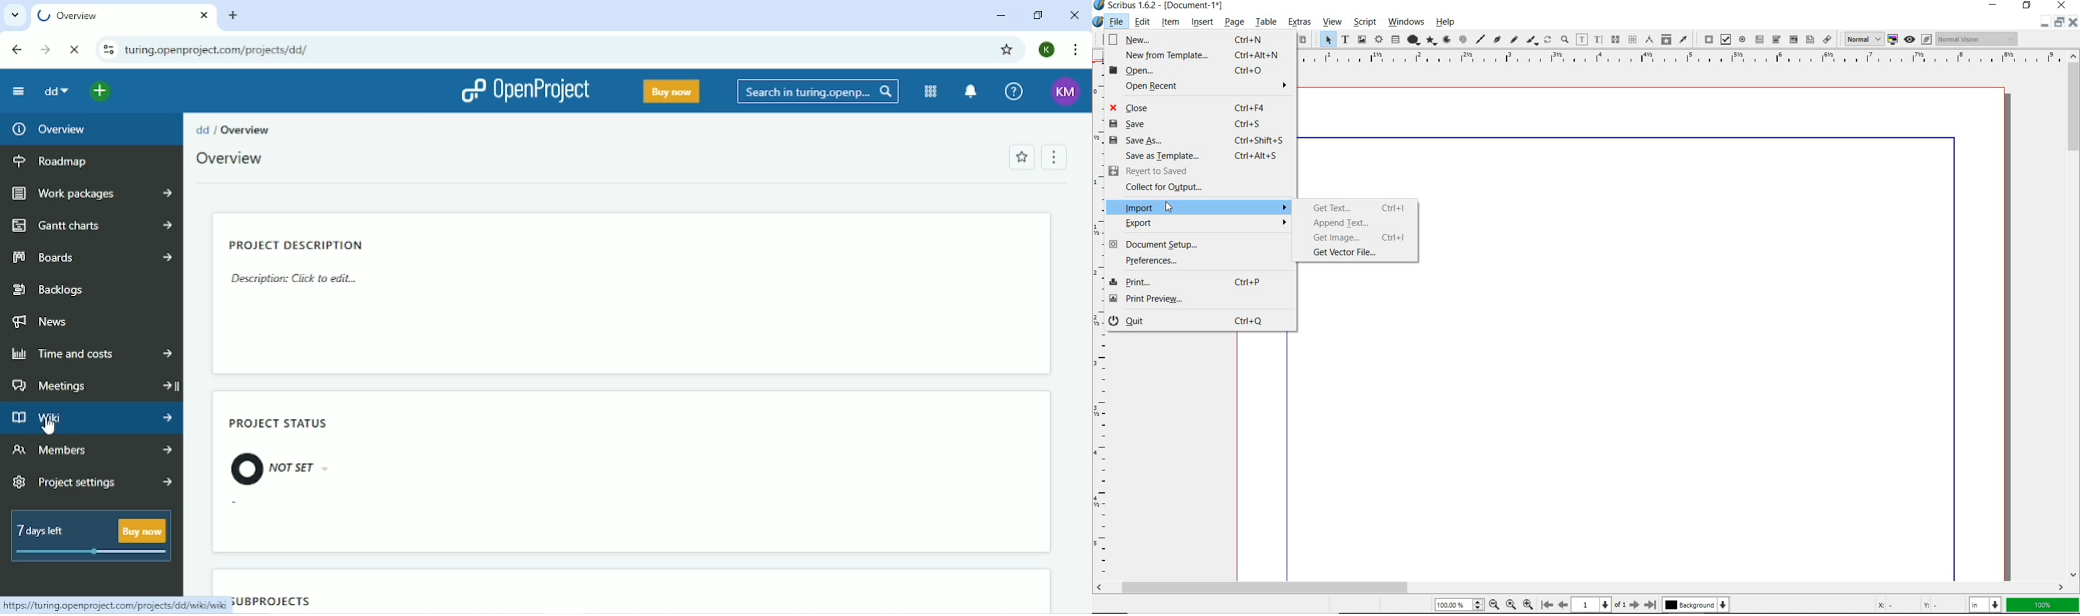 This screenshot has height=616, width=2100. What do you see at coordinates (1494, 605) in the screenshot?
I see `Zoom Out` at bounding box center [1494, 605].